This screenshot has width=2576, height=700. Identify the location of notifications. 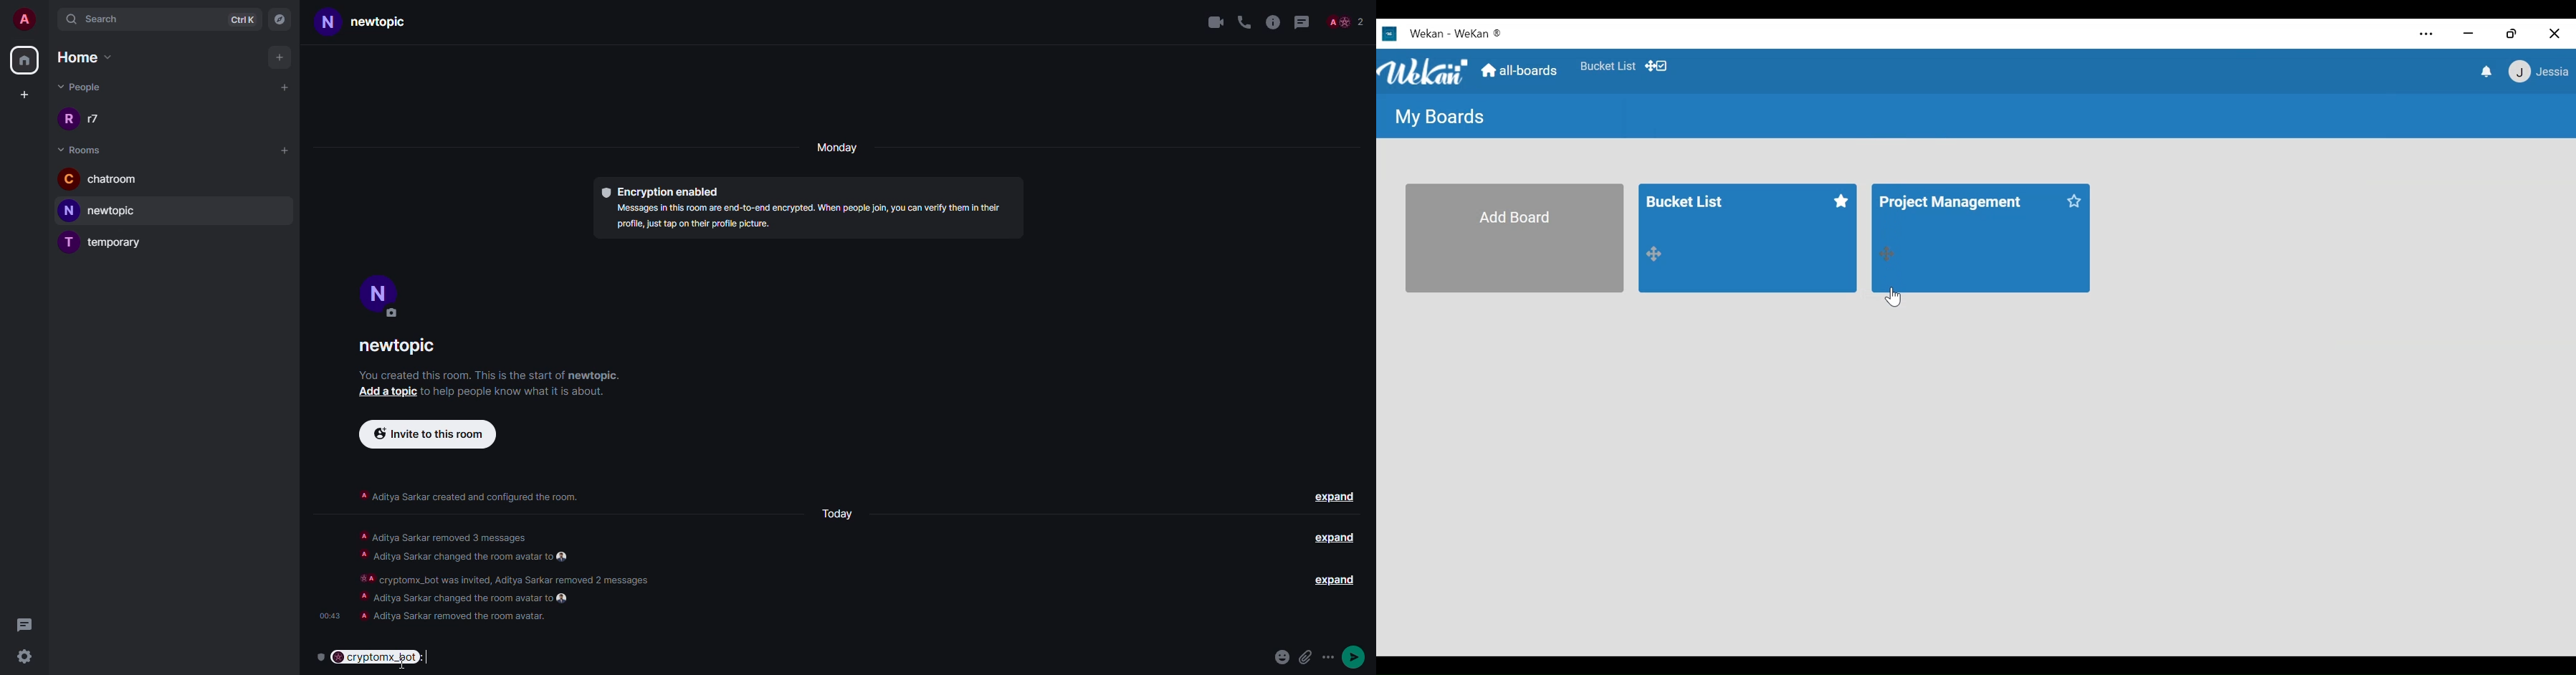
(2485, 71).